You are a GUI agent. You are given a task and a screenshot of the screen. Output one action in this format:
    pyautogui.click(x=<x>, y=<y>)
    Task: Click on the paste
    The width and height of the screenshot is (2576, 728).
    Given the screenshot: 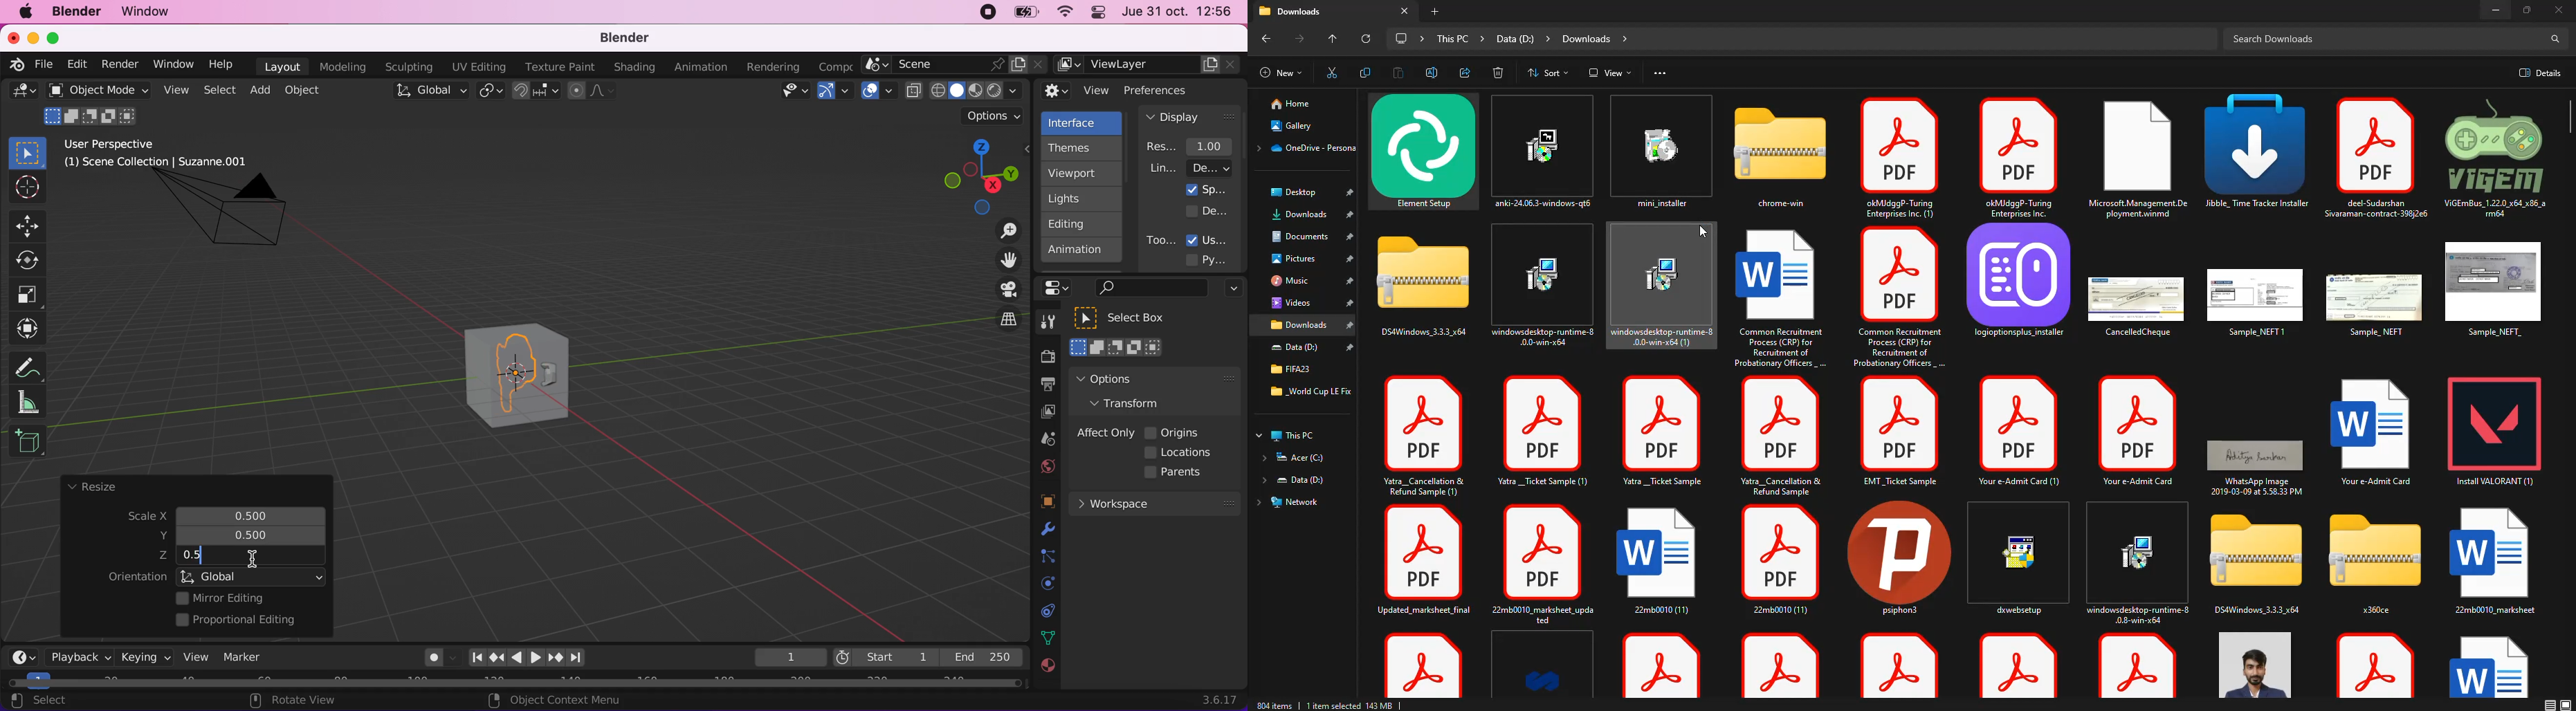 What is the action you would take?
    pyautogui.click(x=1398, y=73)
    